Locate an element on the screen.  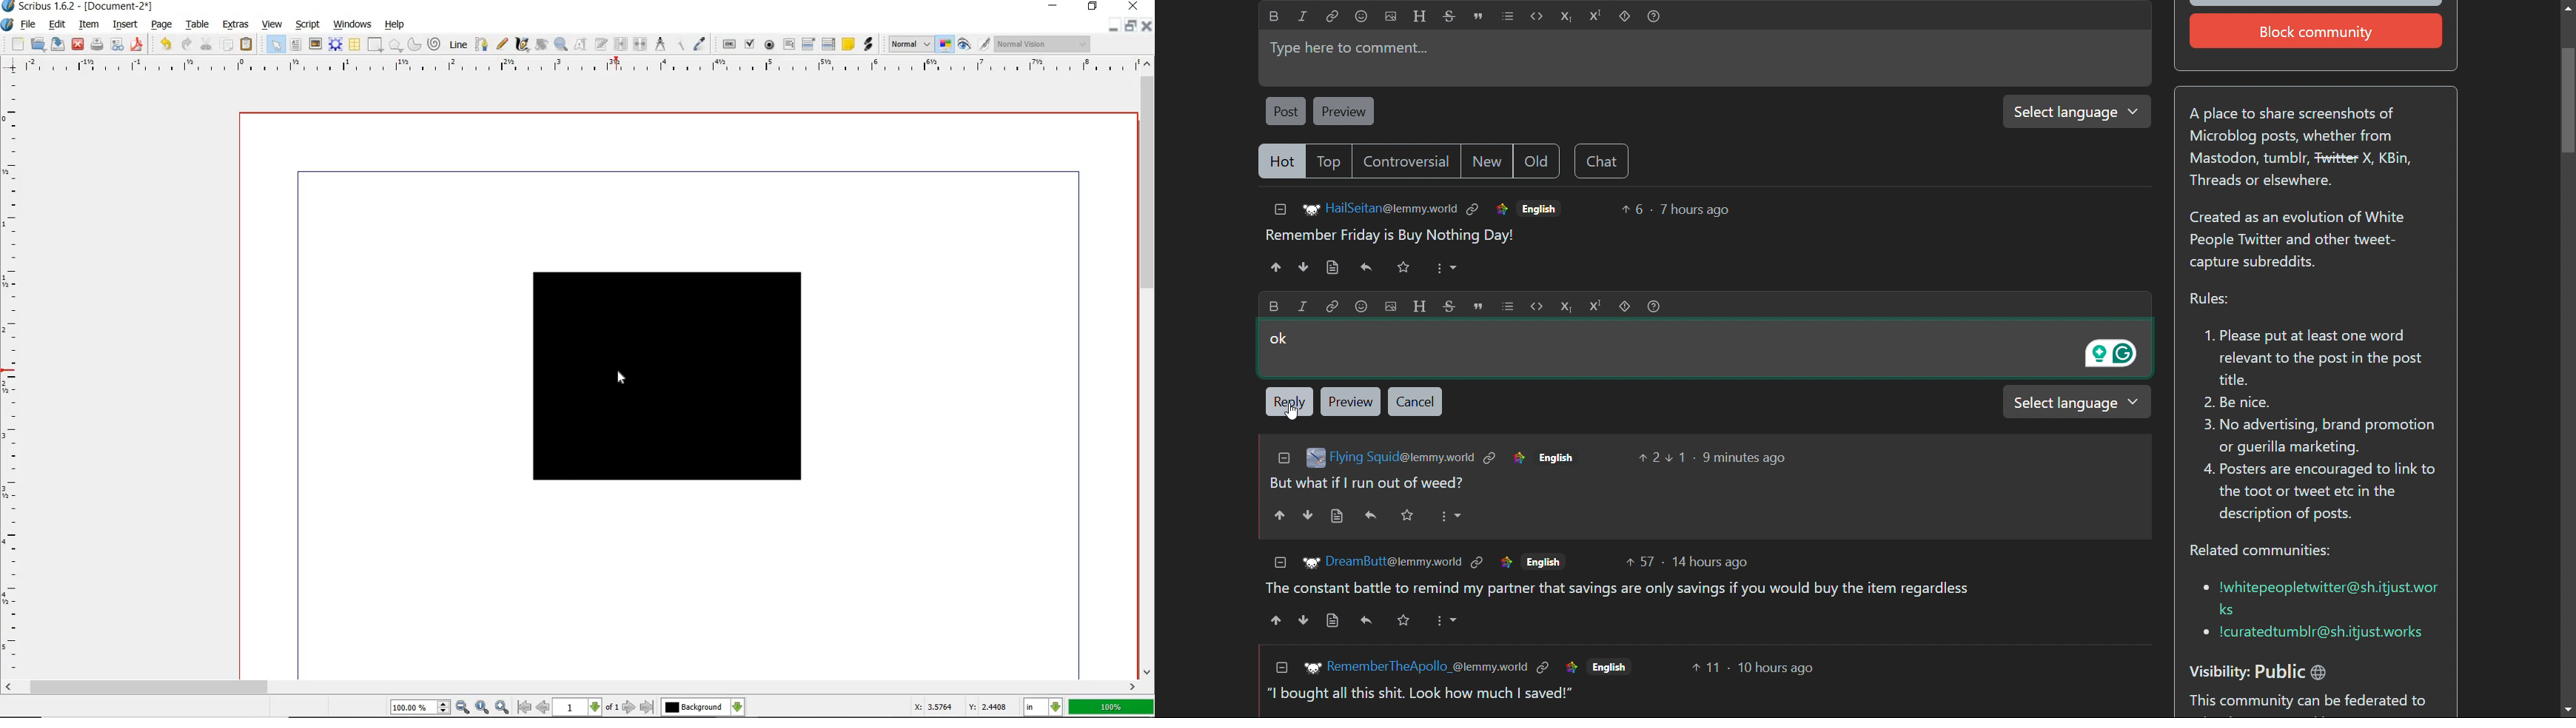
zoom in or out is located at coordinates (561, 44).